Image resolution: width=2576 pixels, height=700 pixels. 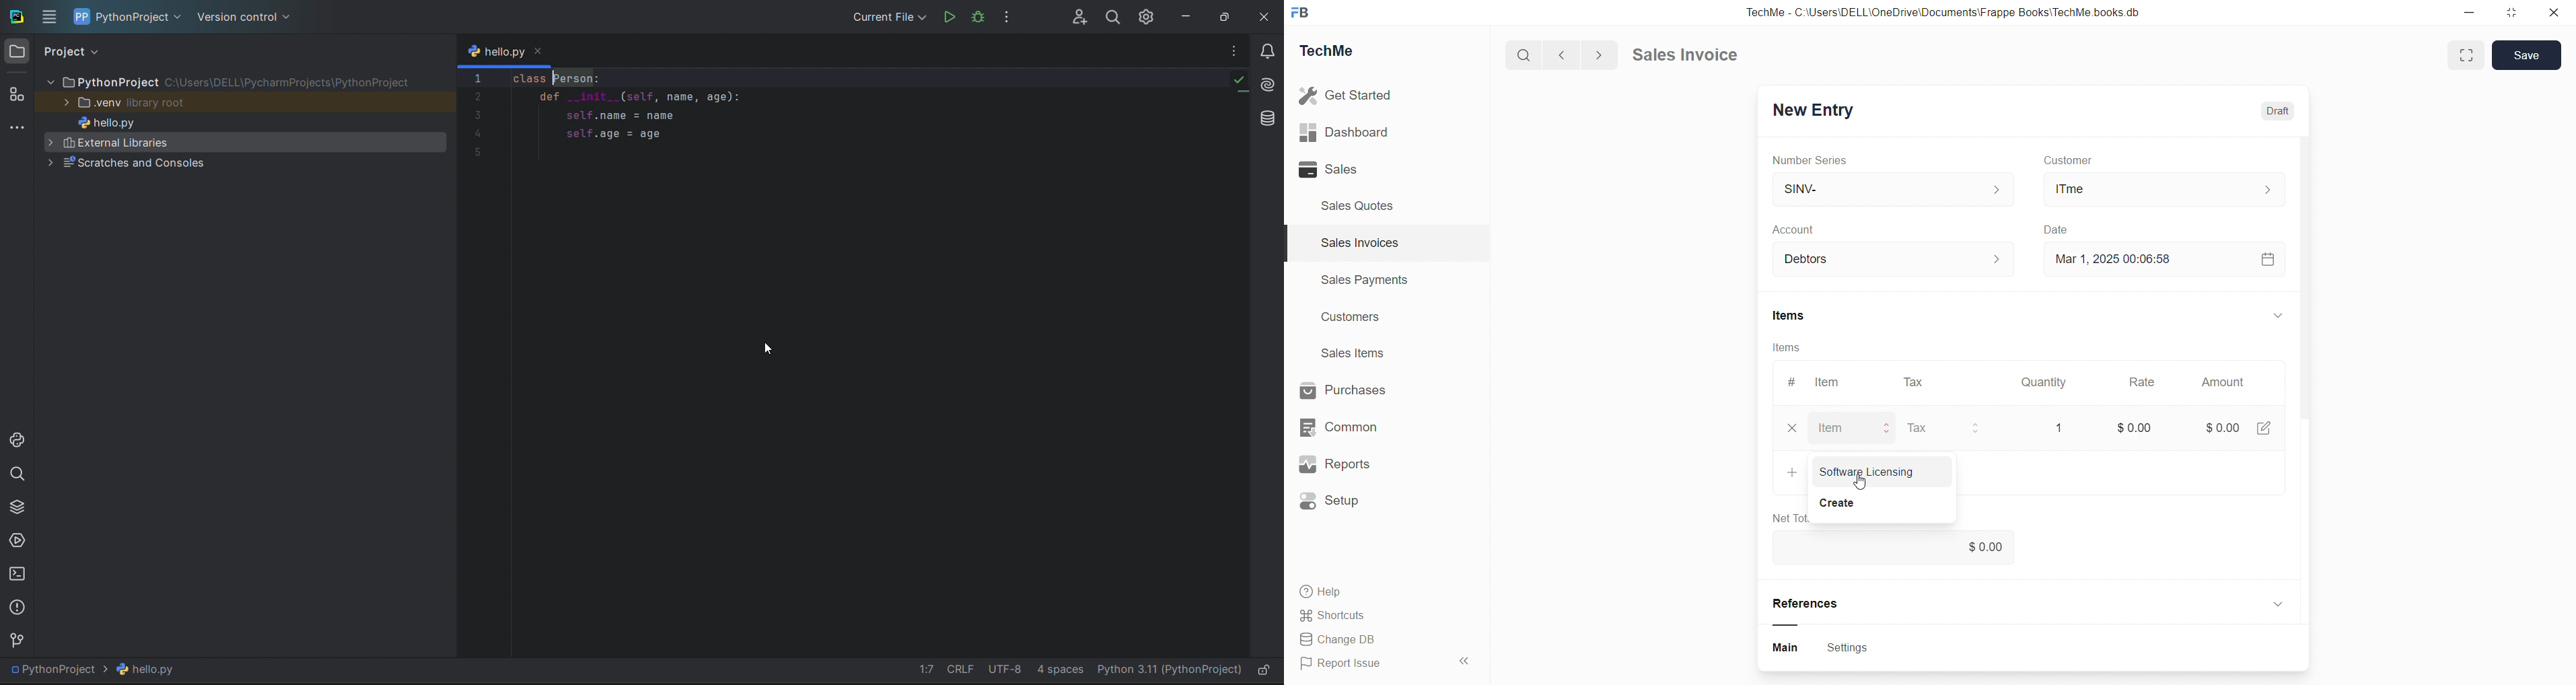 What do you see at coordinates (2517, 11) in the screenshot?
I see `Maximize` at bounding box center [2517, 11].